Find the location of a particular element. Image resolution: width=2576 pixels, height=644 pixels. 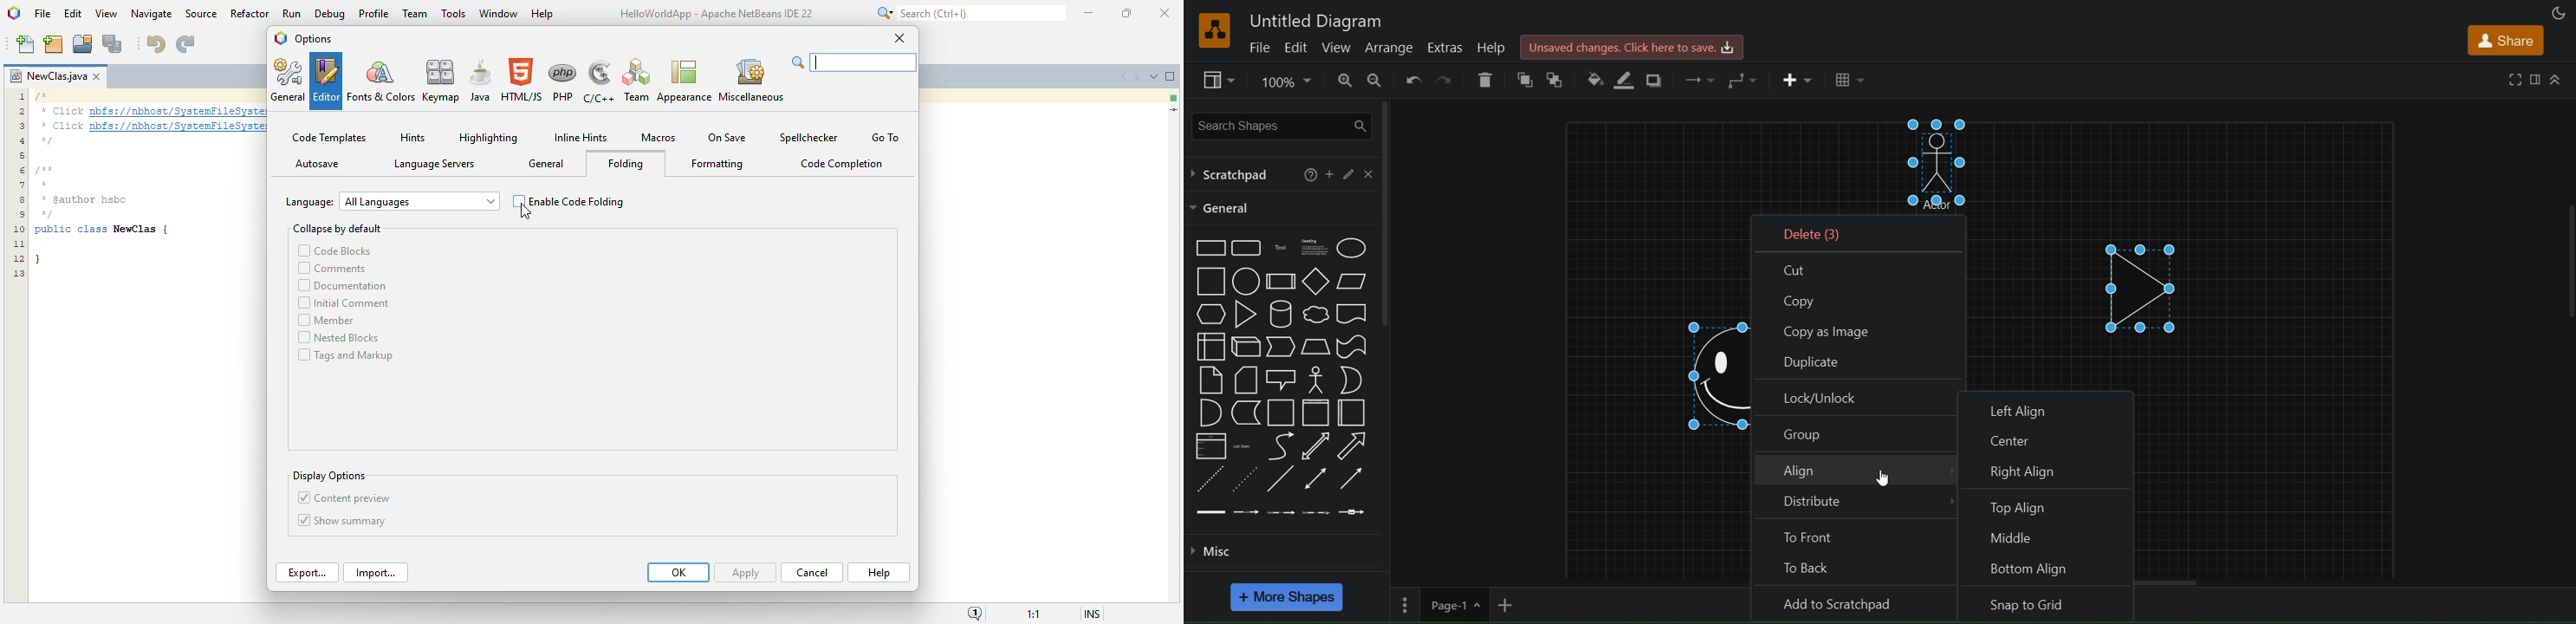

delete is located at coordinates (1863, 231).